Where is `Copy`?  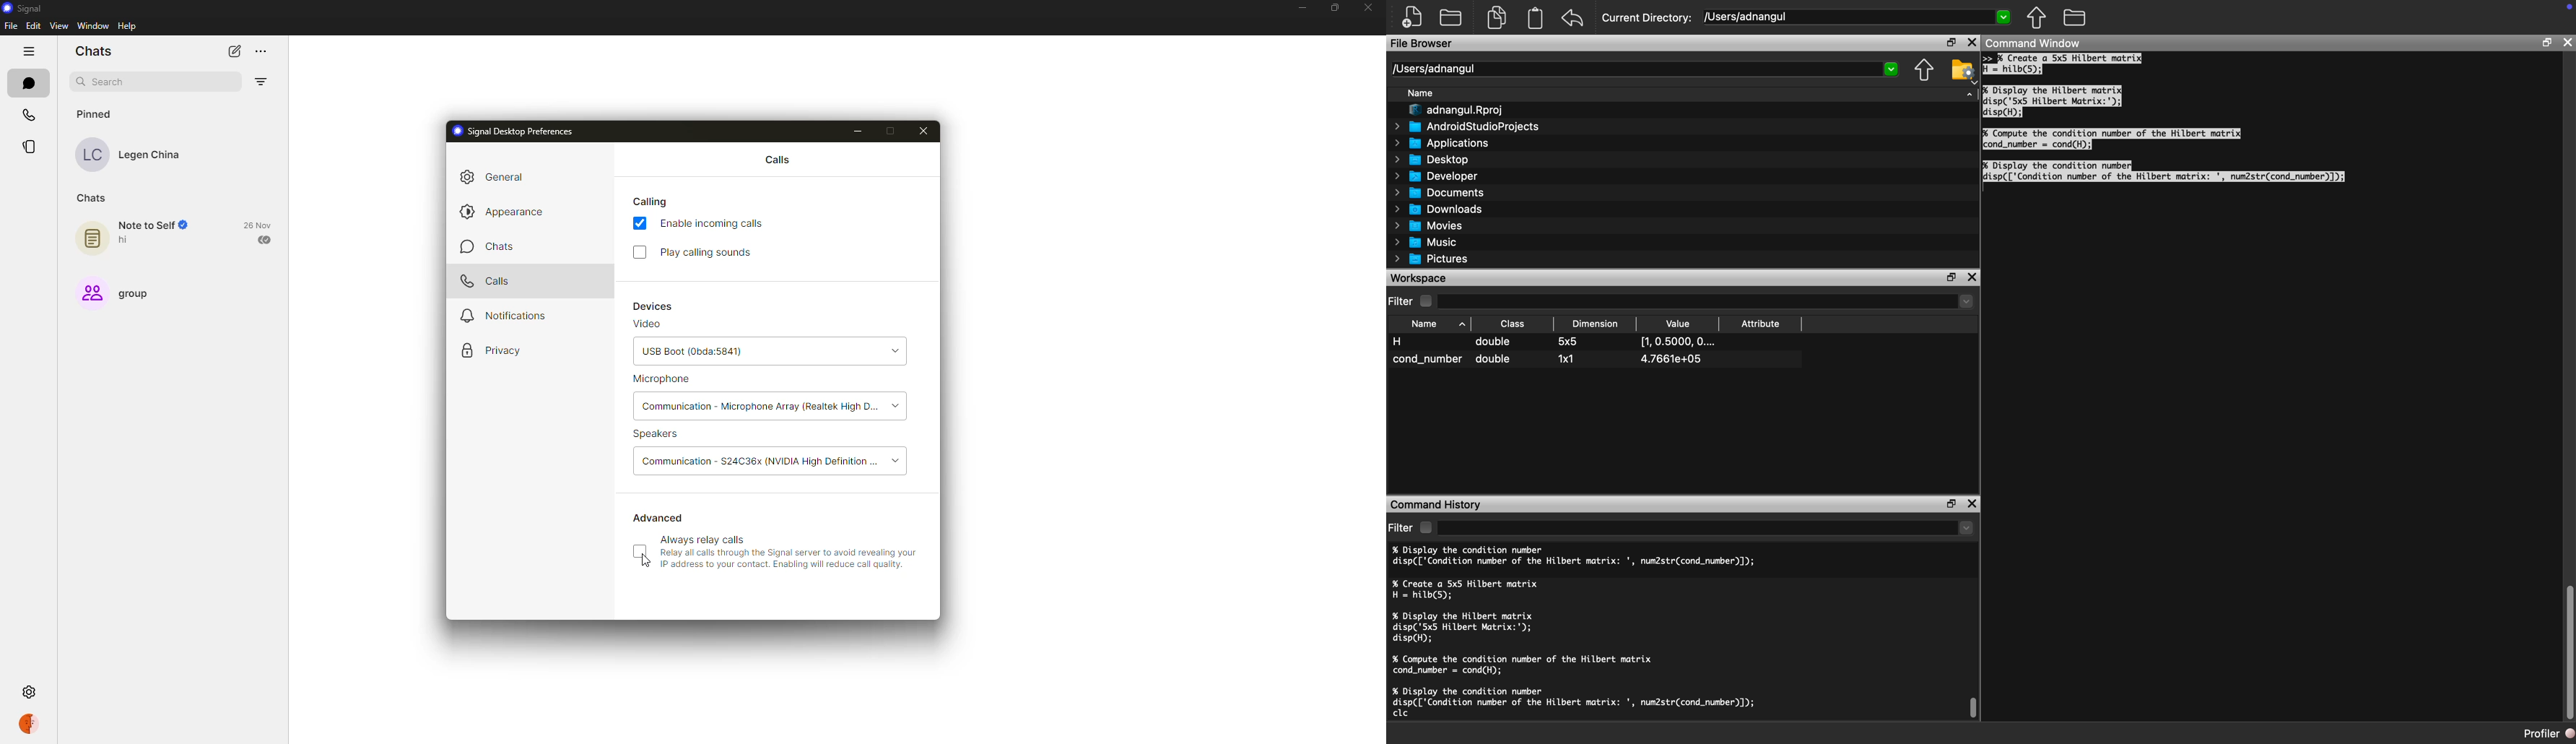
Copy is located at coordinates (1496, 16).